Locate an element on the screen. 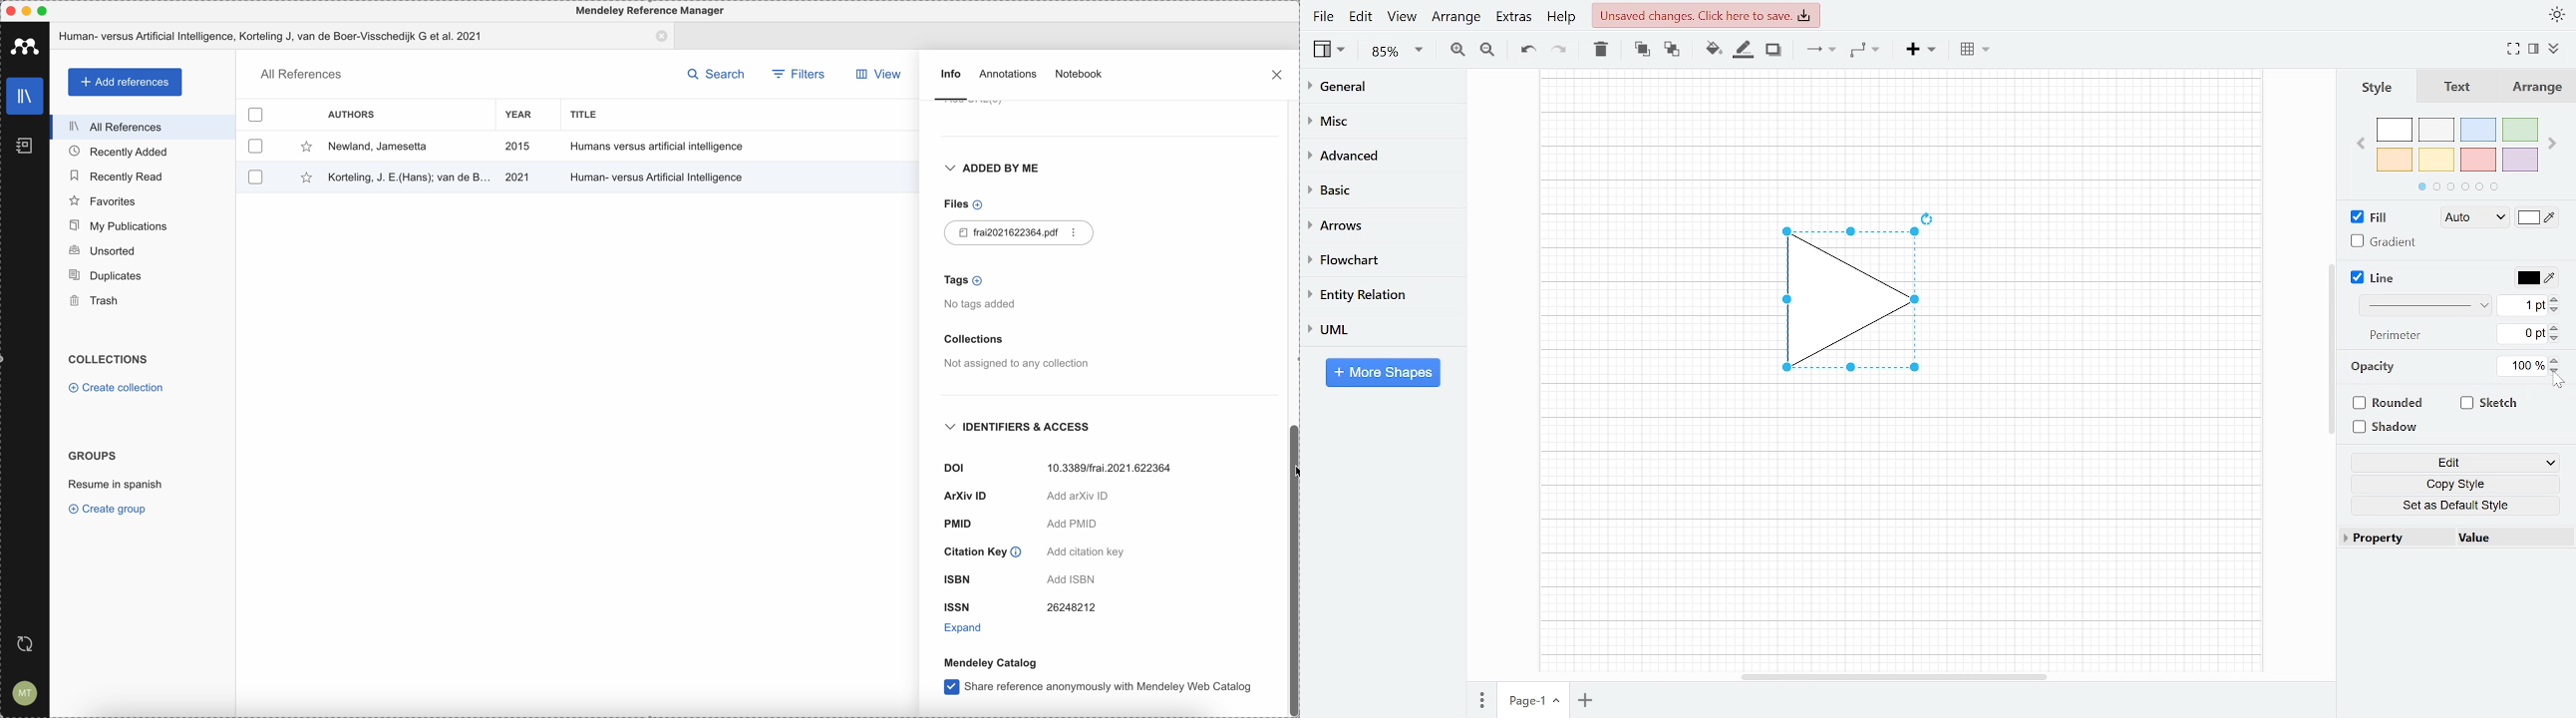 The height and width of the screenshot is (728, 2576). Line color is located at coordinates (2534, 275).